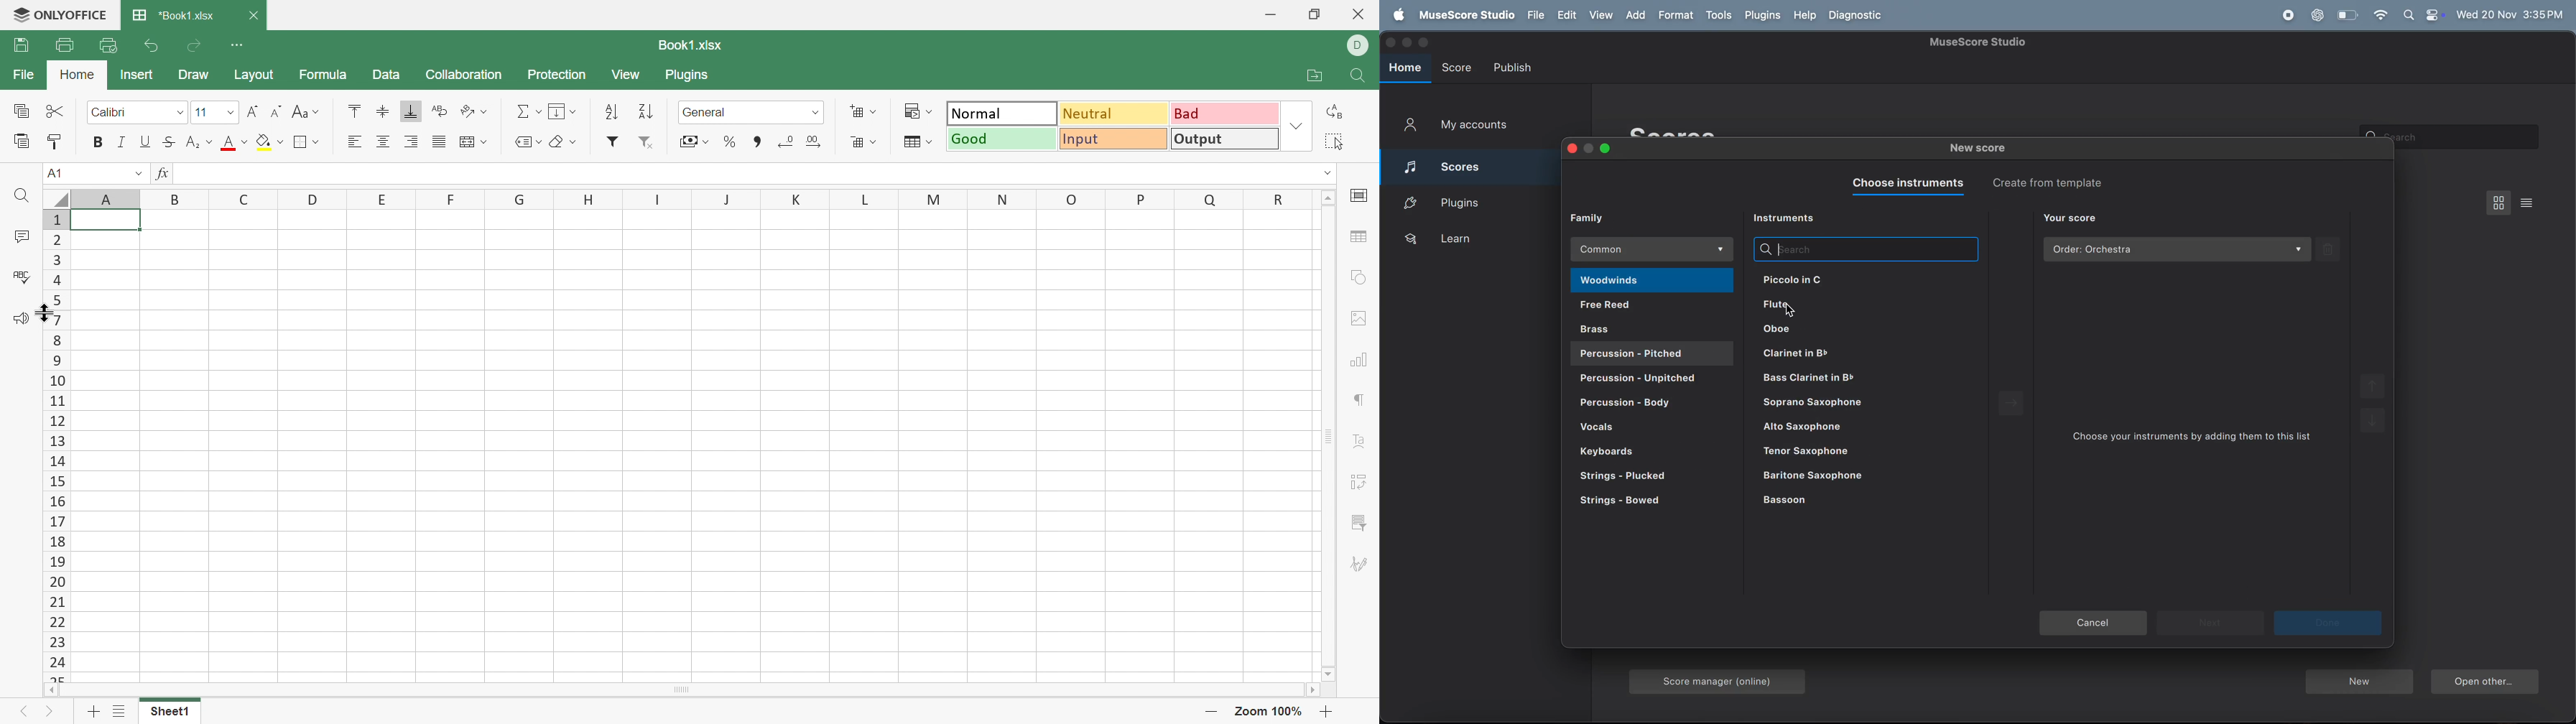 The width and height of the screenshot is (2576, 728). Describe the element at coordinates (1639, 15) in the screenshot. I see `add` at that location.